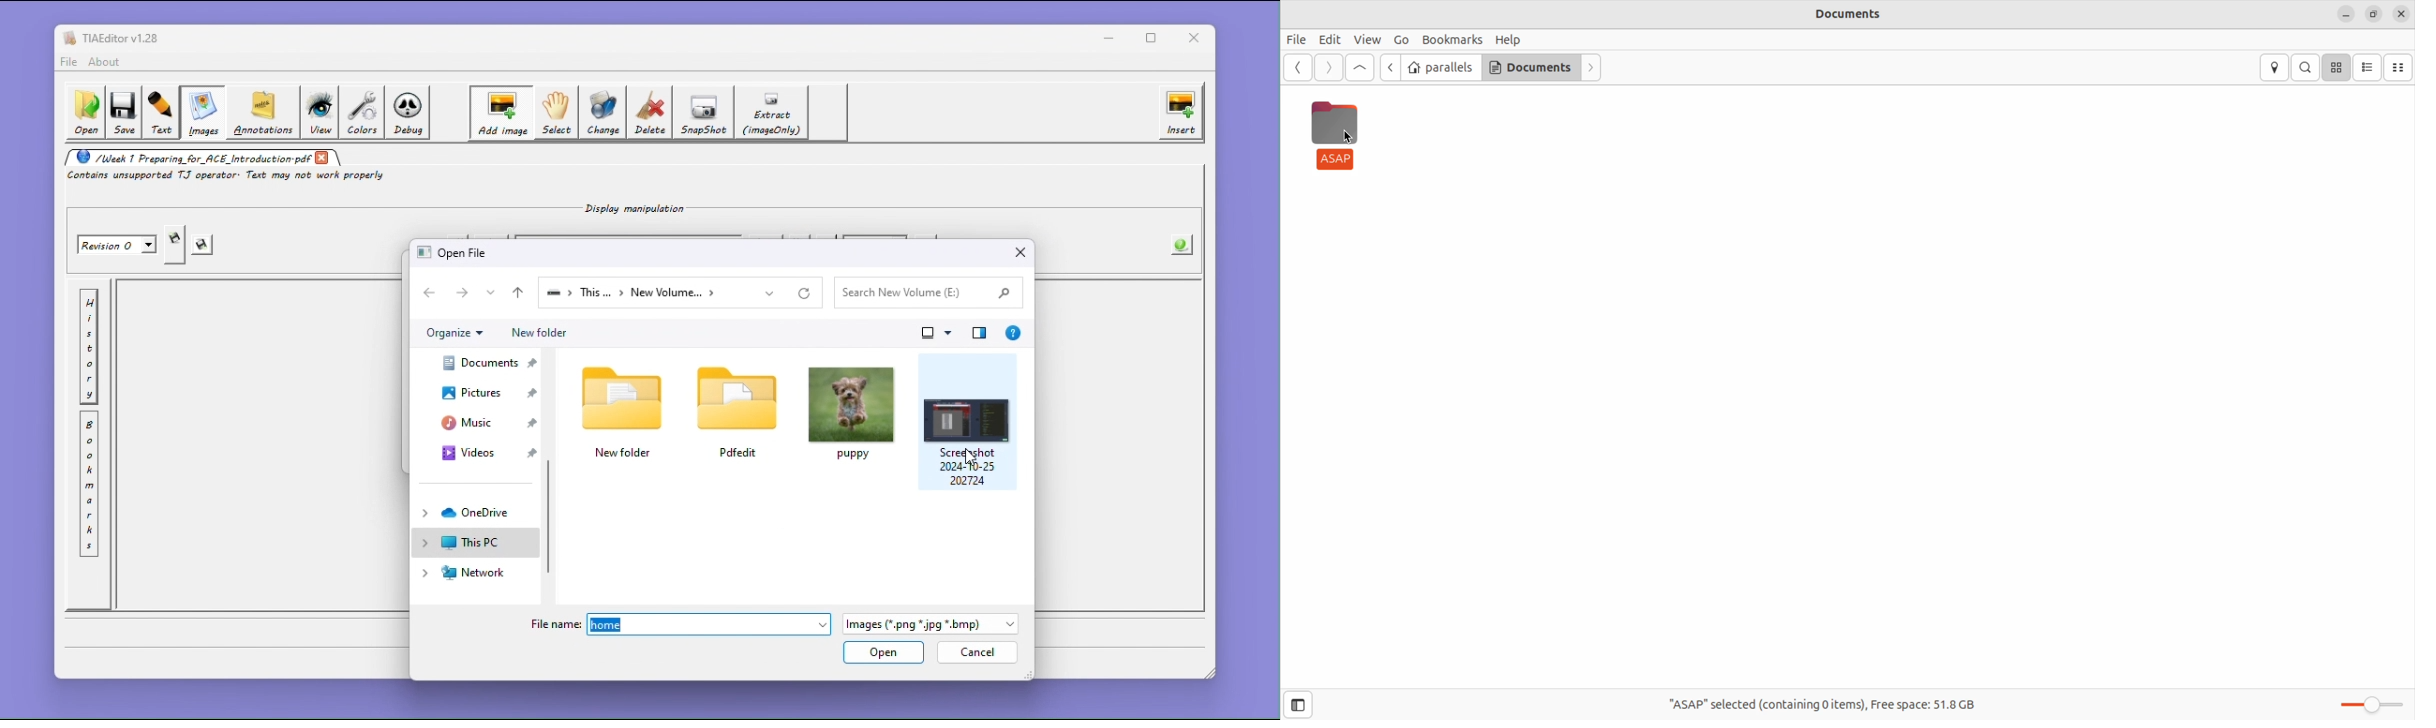 The height and width of the screenshot is (728, 2436). What do you see at coordinates (1328, 40) in the screenshot?
I see `Edit` at bounding box center [1328, 40].